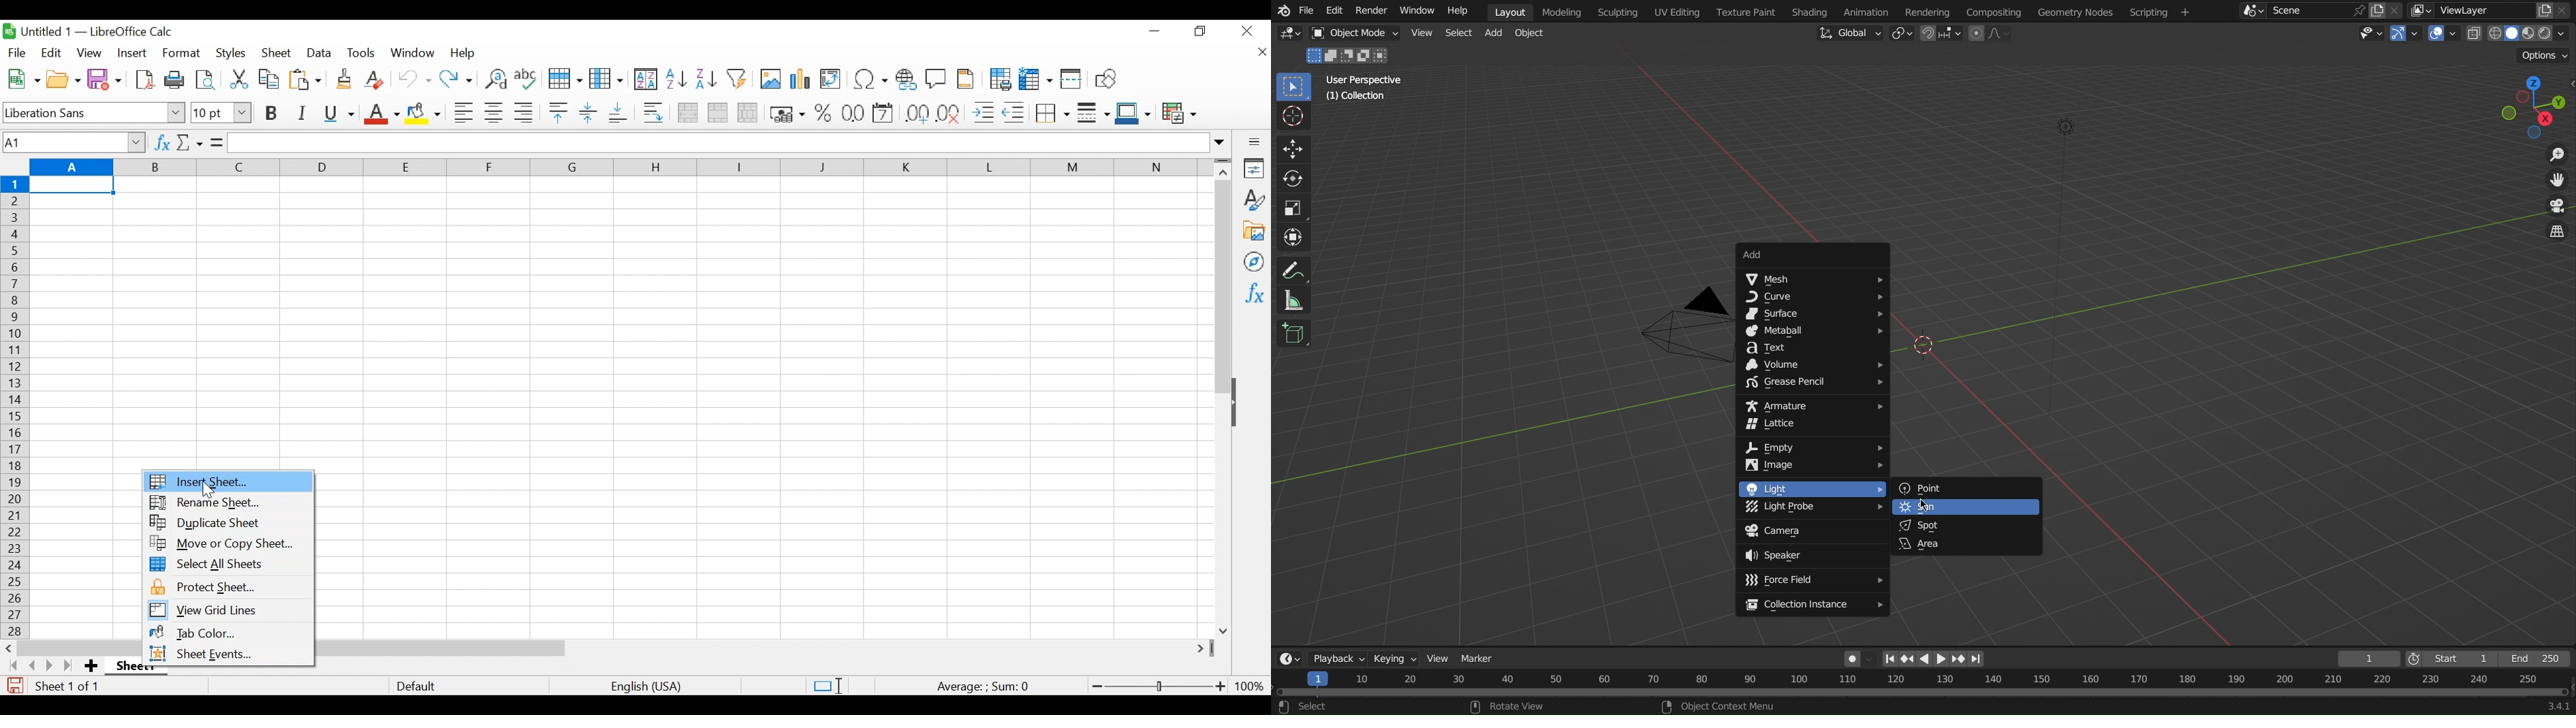 Image resolution: width=2576 pixels, height=728 pixels. I want to click on Align Center, so click(494, 113).